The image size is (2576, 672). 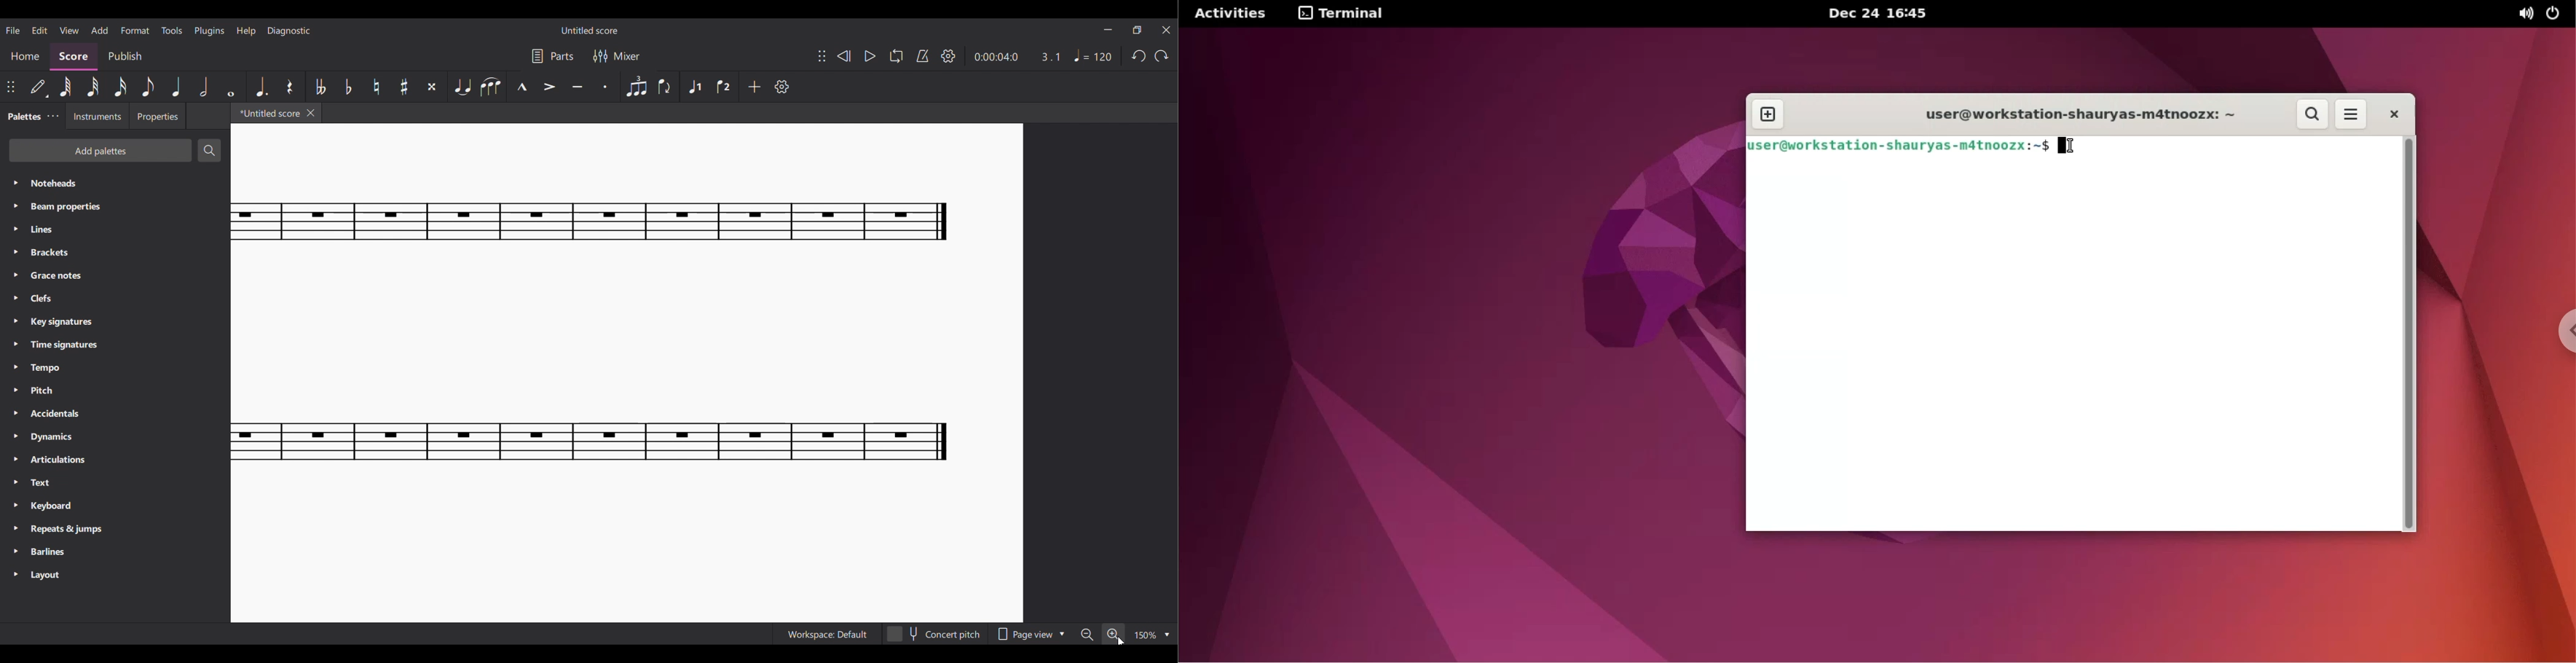 What do you see at coordinates (115, 529) in the screenshot?
I see `Repeats & jumps` at bounding box center [115, 529].